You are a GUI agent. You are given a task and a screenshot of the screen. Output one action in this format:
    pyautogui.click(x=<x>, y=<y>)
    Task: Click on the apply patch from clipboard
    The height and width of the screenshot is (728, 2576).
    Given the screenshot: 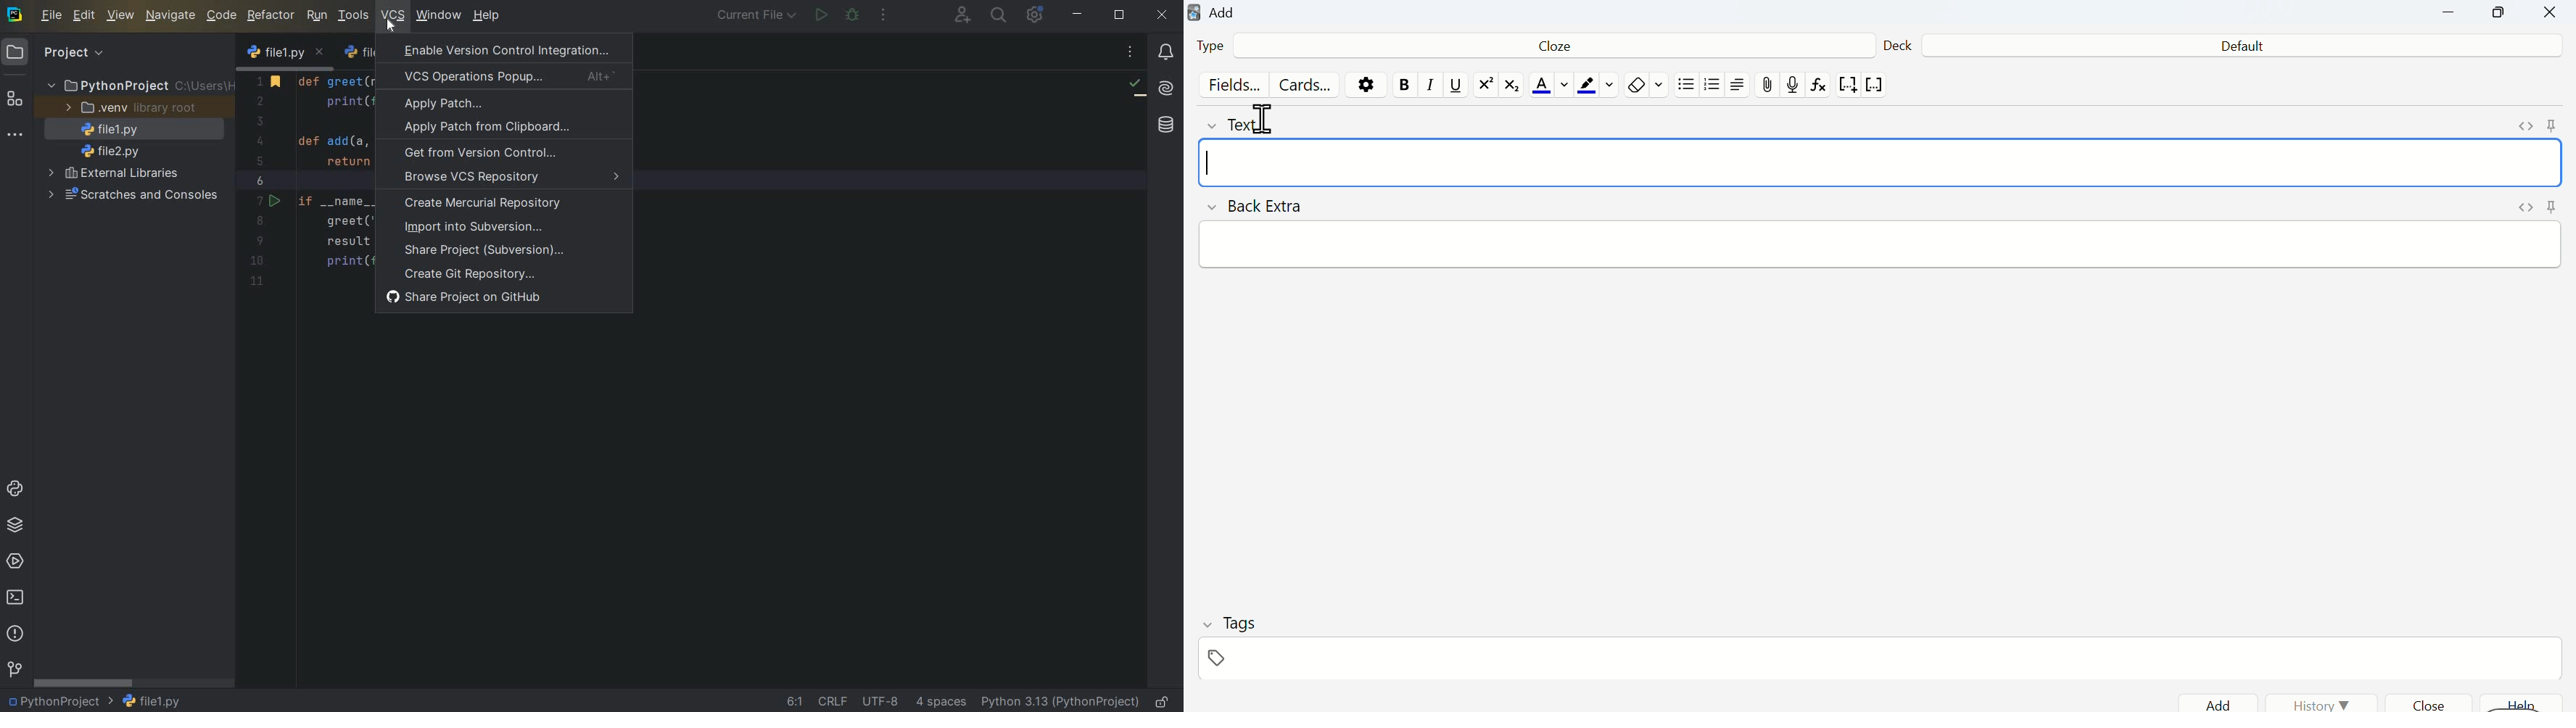 What is the action you would take?
    pyautogui.click(x=498, y=130)
    